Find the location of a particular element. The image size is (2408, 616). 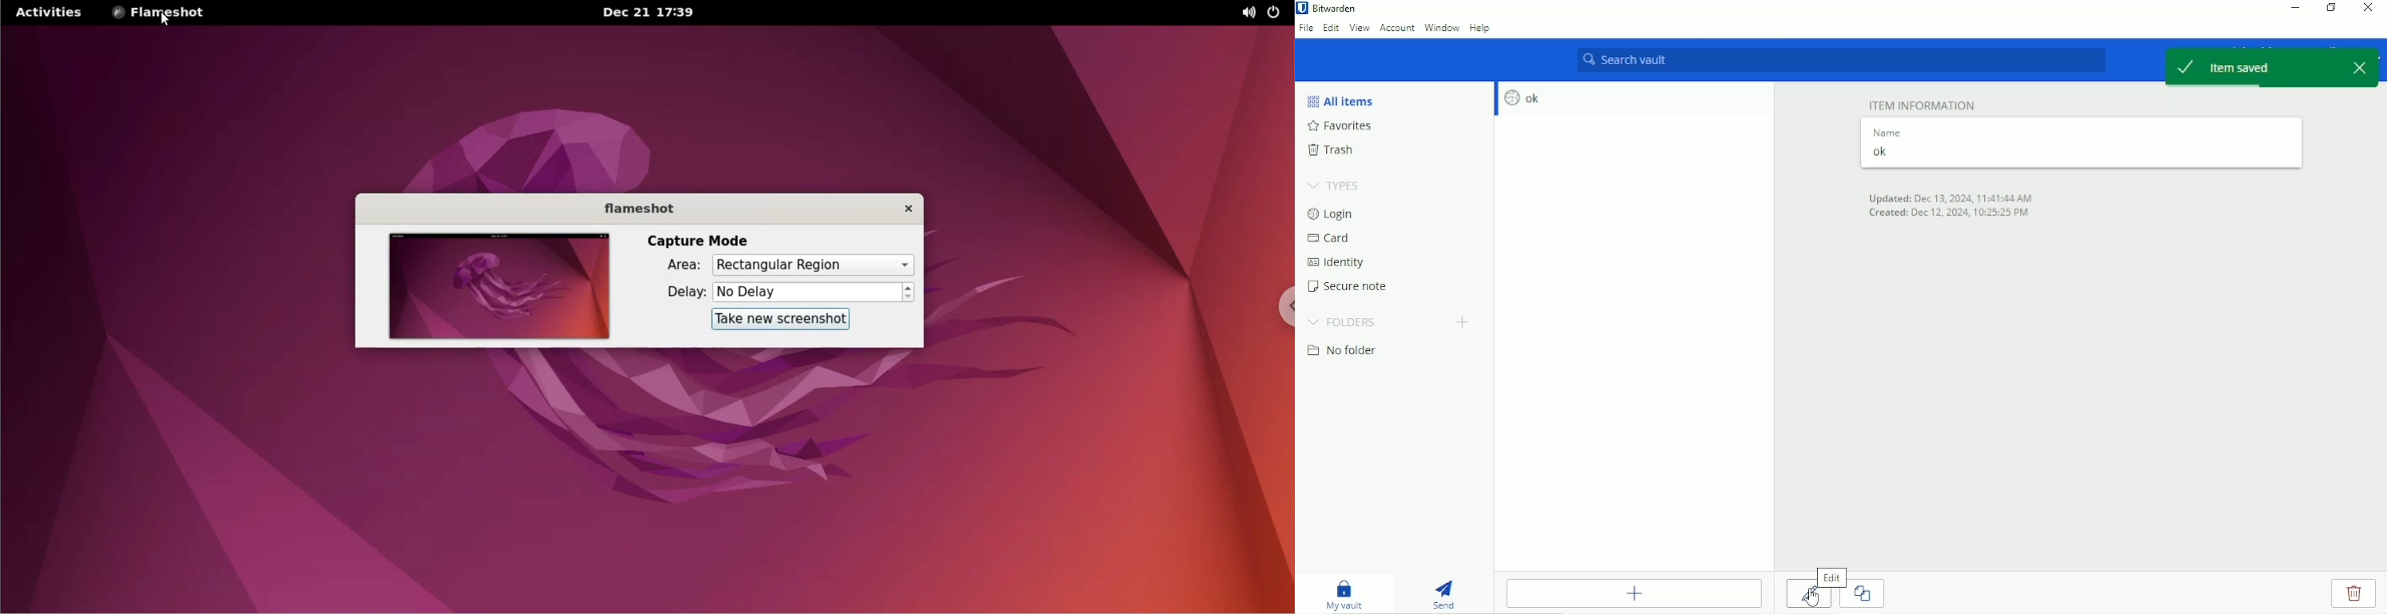

Created on Dec 12, 2024, 10:25:25 PM is located at coordinates (1948, 214).